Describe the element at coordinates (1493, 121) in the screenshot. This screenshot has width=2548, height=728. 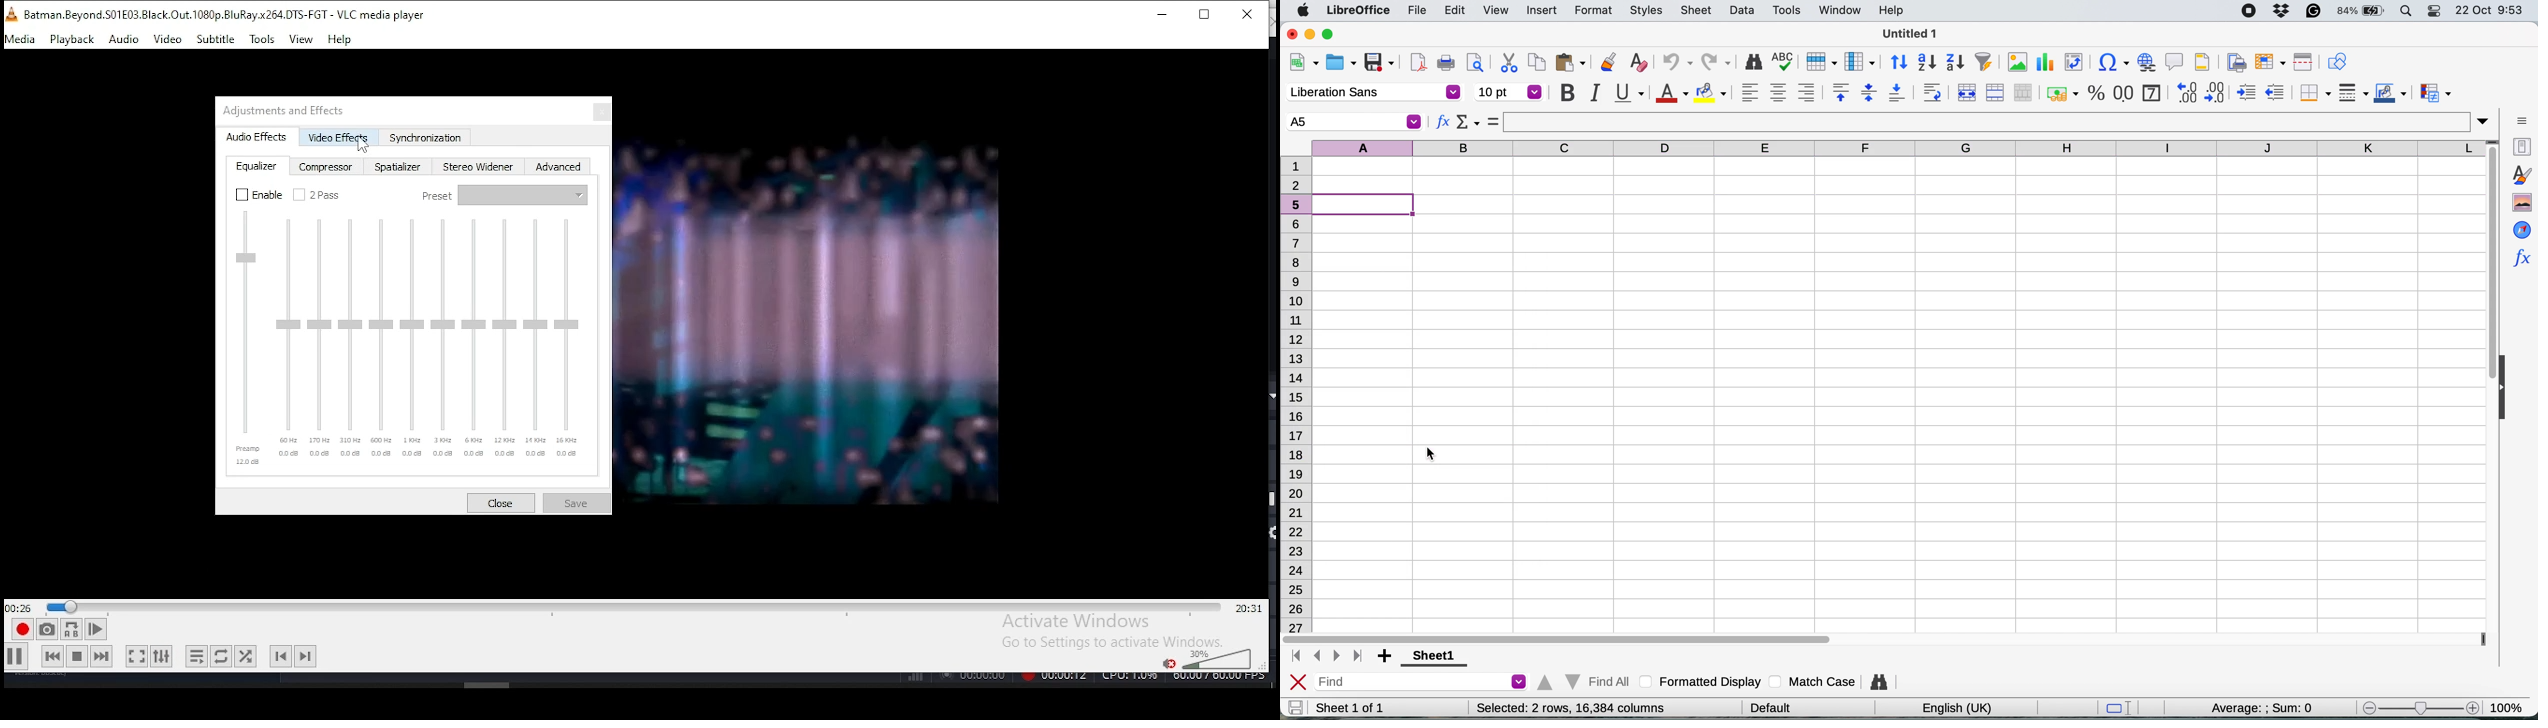
I see `formula ` at that location.